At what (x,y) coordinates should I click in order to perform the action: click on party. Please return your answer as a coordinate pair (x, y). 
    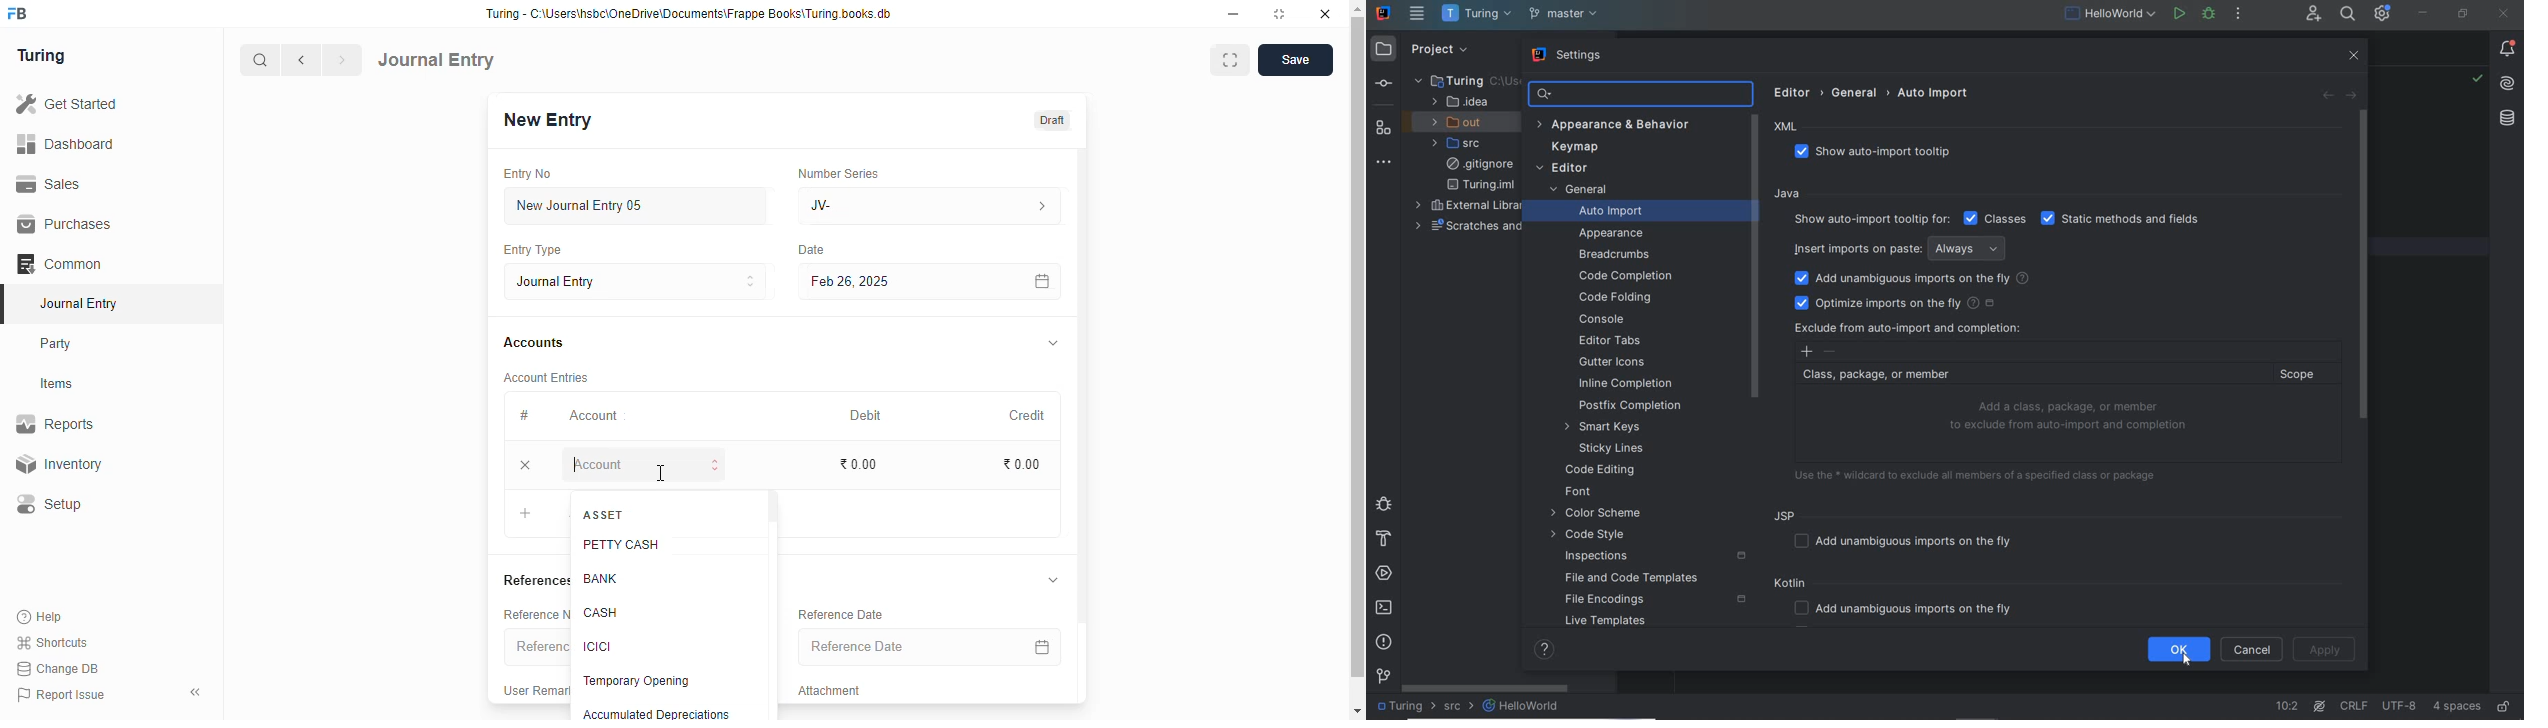
    Looking at the image, I should click on (58, 344).